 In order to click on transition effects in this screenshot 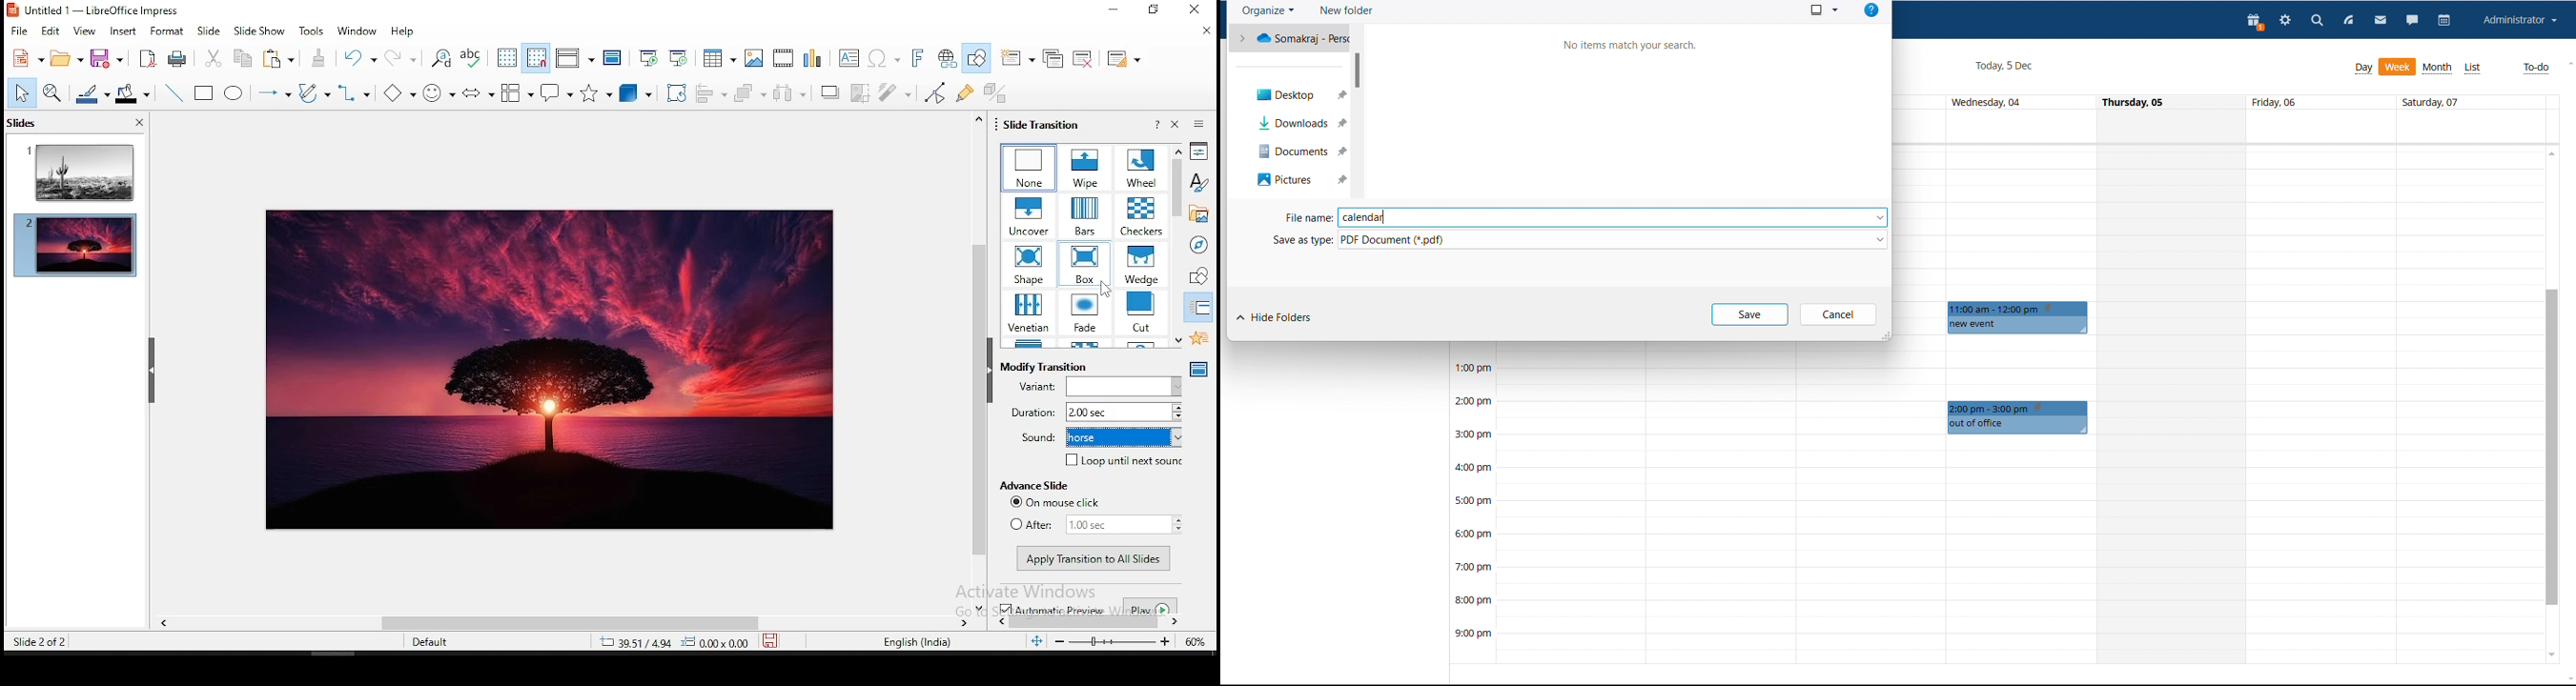, I will do `click(1143, 167)`.